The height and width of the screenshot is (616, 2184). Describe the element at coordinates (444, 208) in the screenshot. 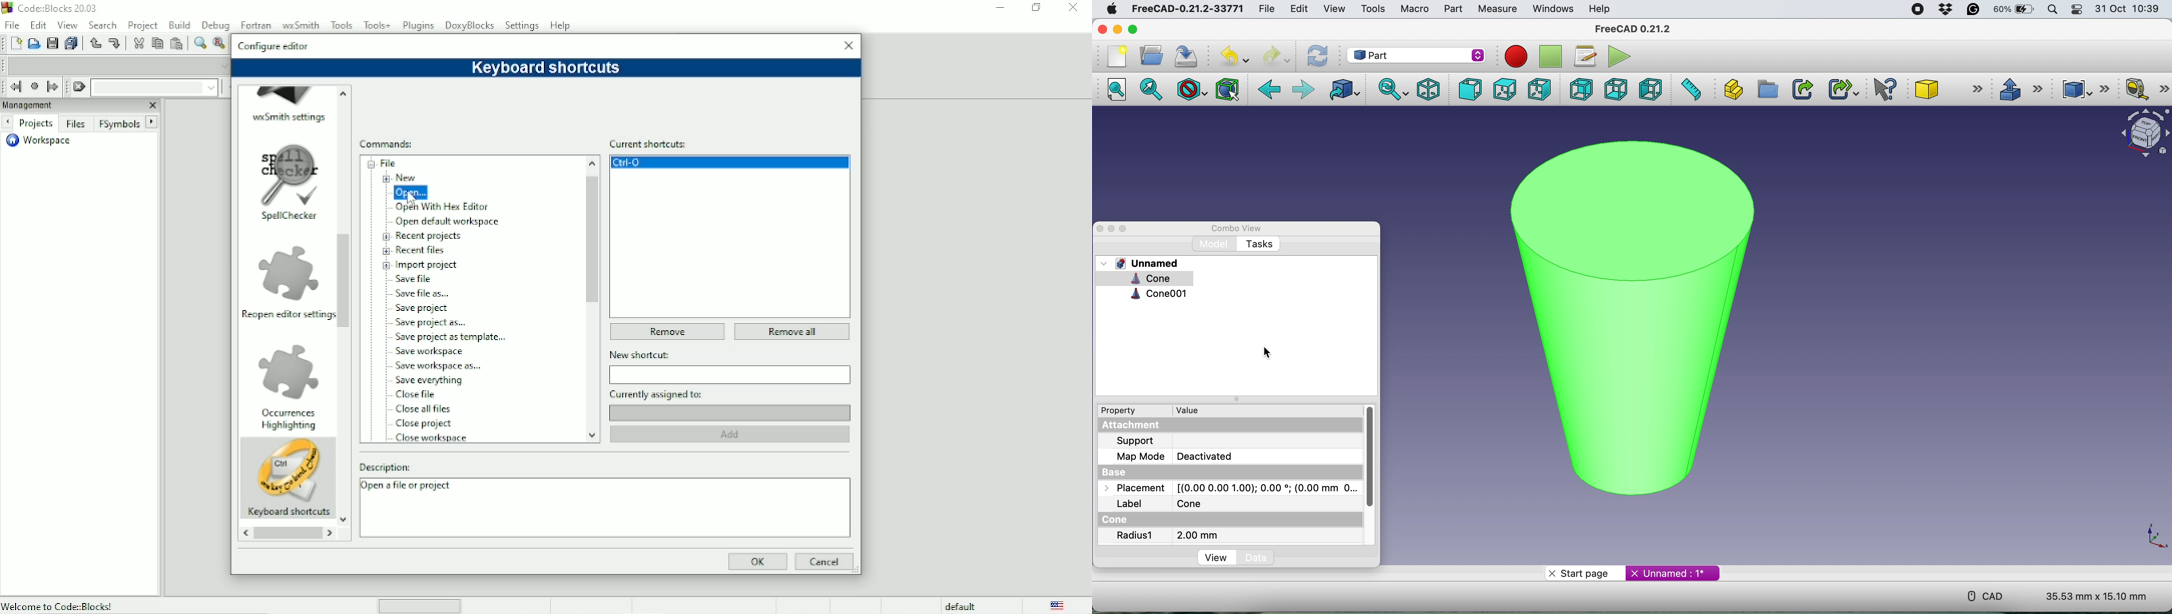

I see `Open with hex editor` at that location.